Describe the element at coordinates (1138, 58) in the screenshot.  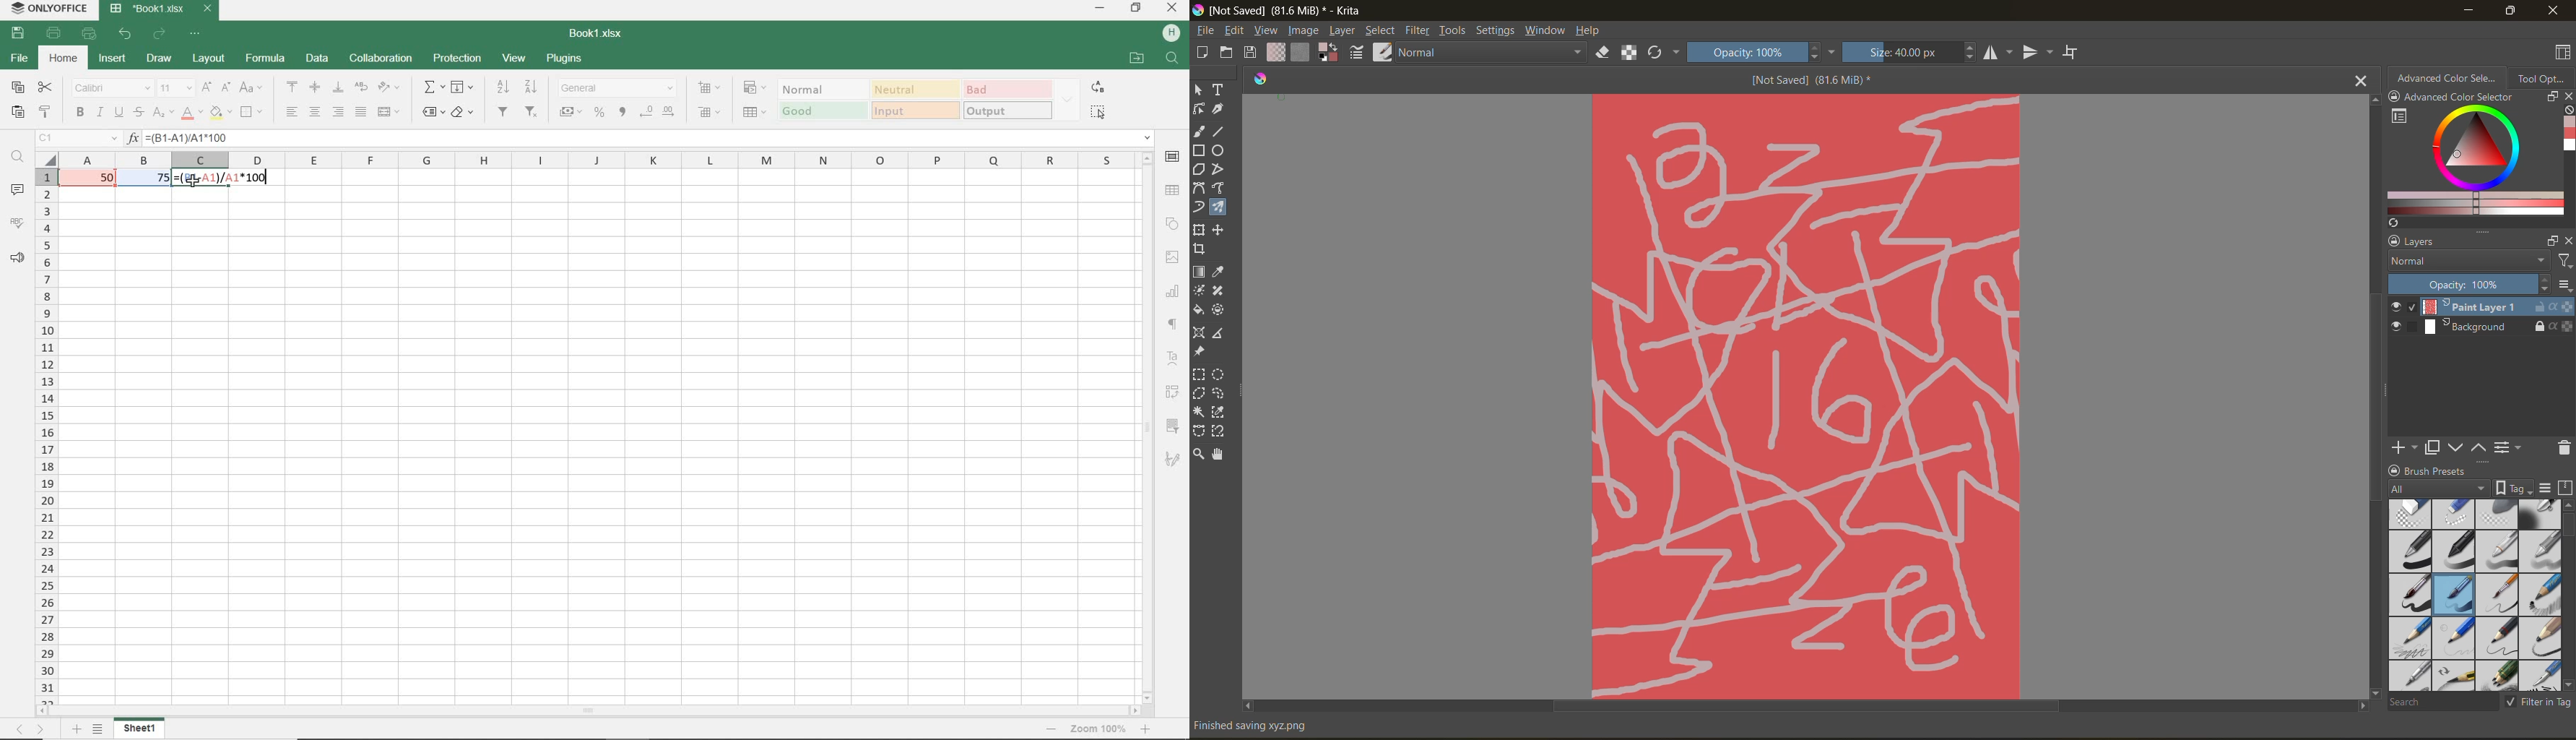
I see `open file location` at that location.